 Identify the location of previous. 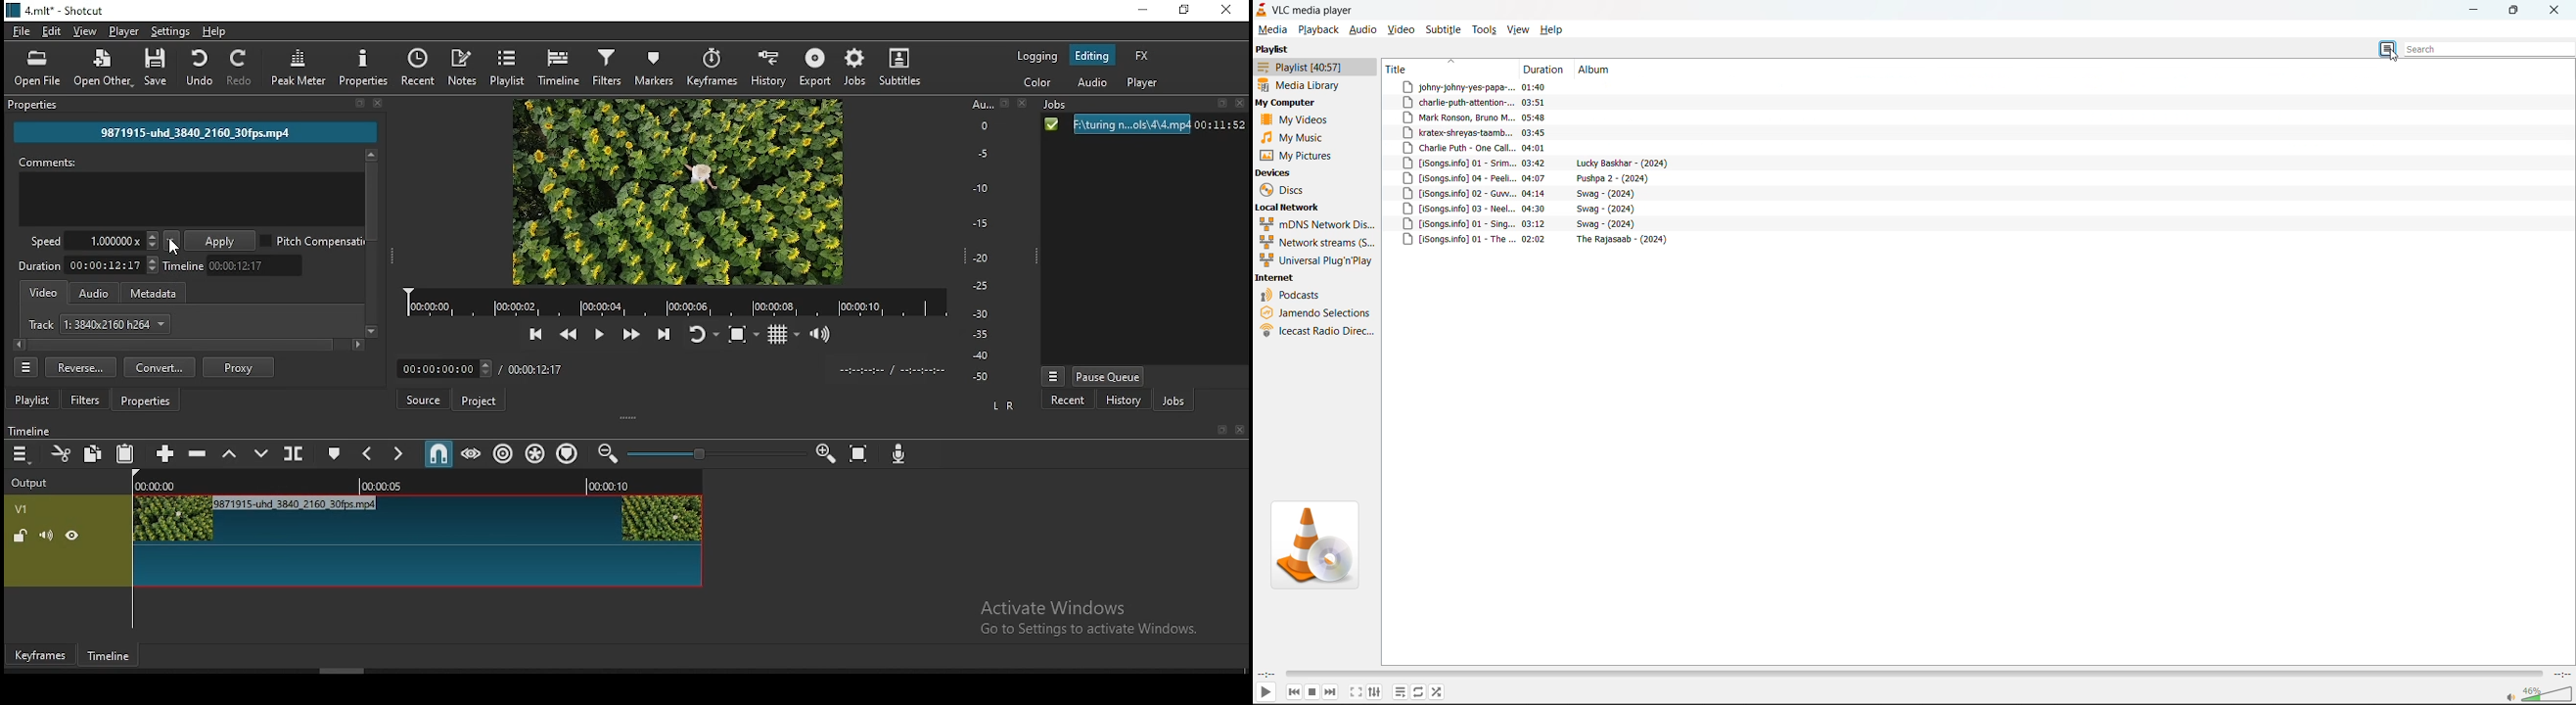
(1294, 692).